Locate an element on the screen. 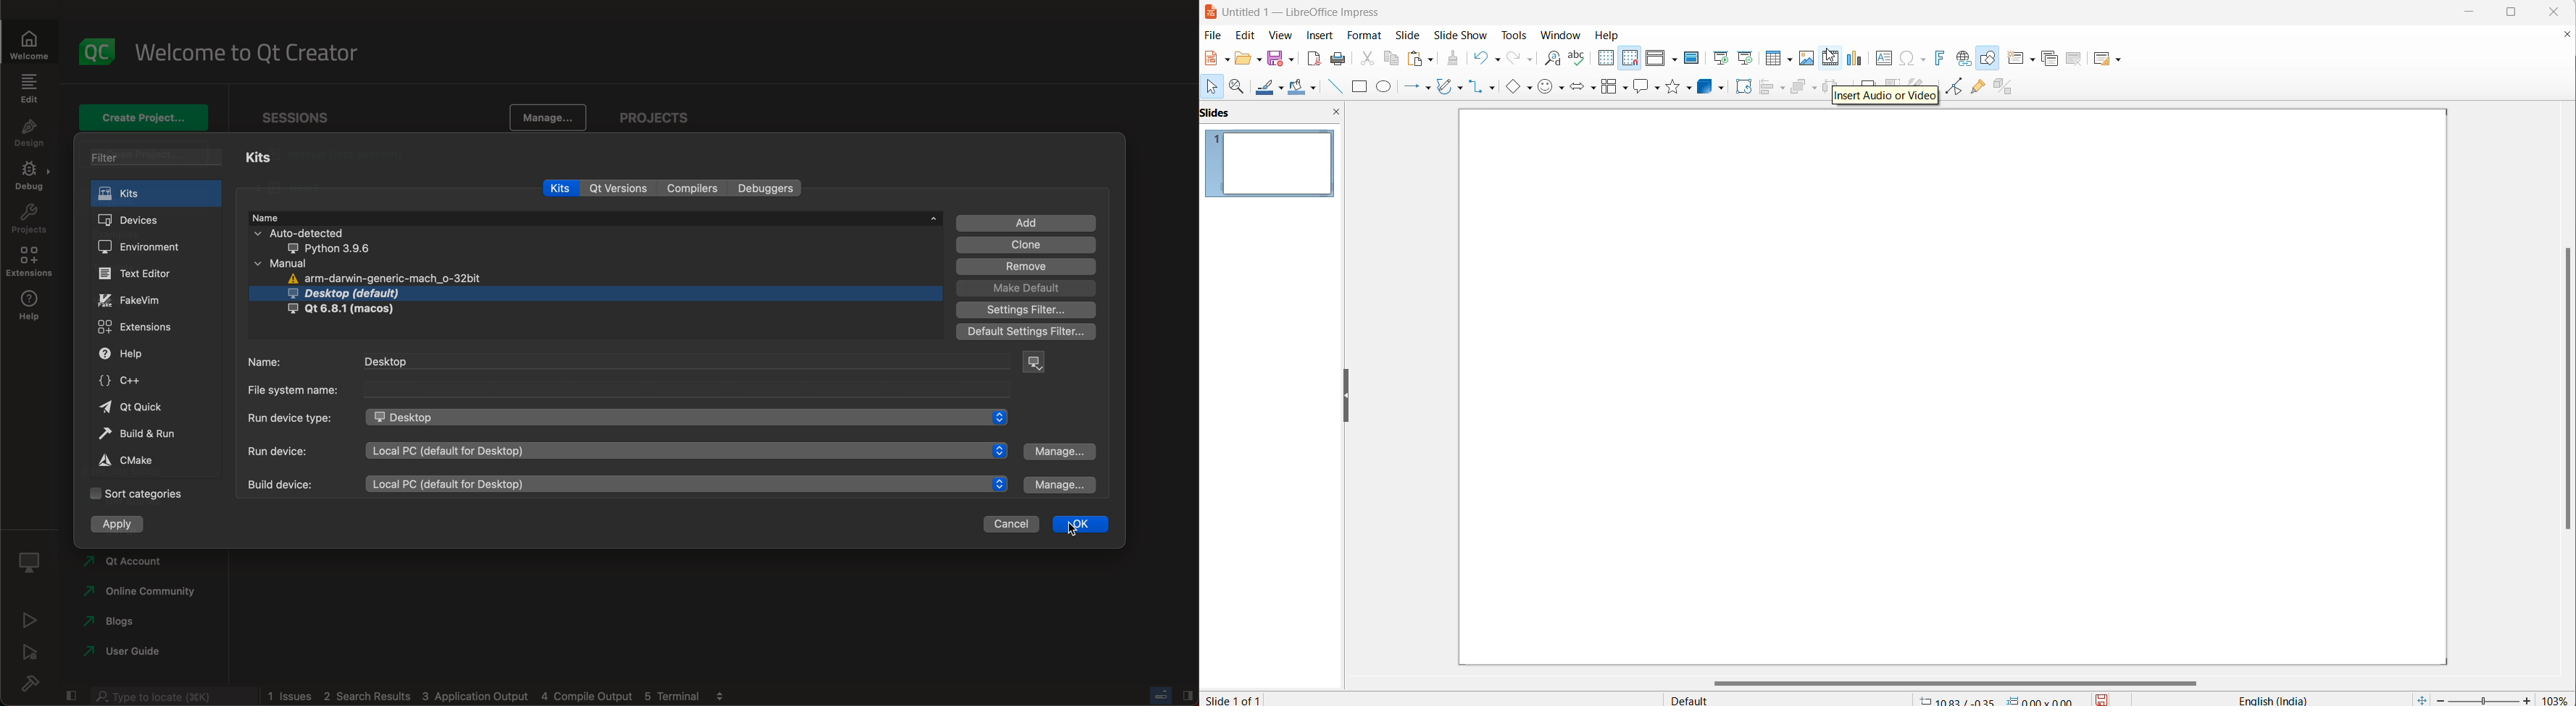 The width and height of the screenshot is (2576, 728). copy is located at coordinates (1391, 59).